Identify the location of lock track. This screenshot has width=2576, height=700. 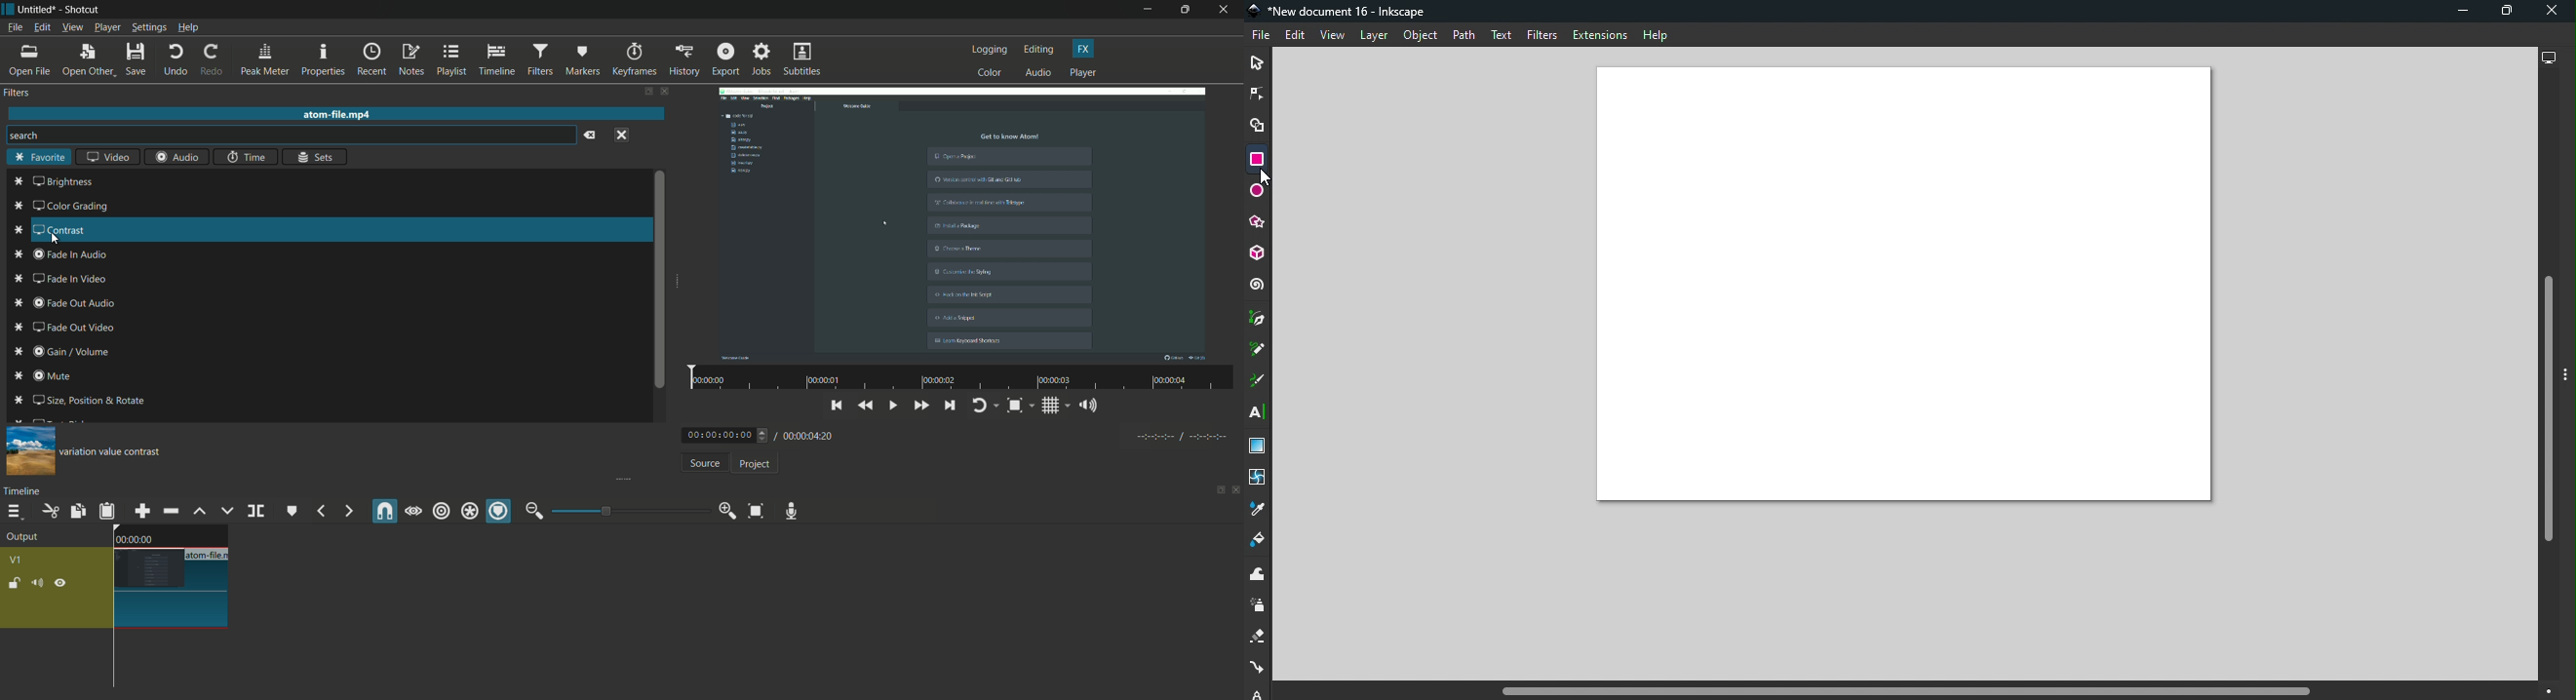
(16, 583).